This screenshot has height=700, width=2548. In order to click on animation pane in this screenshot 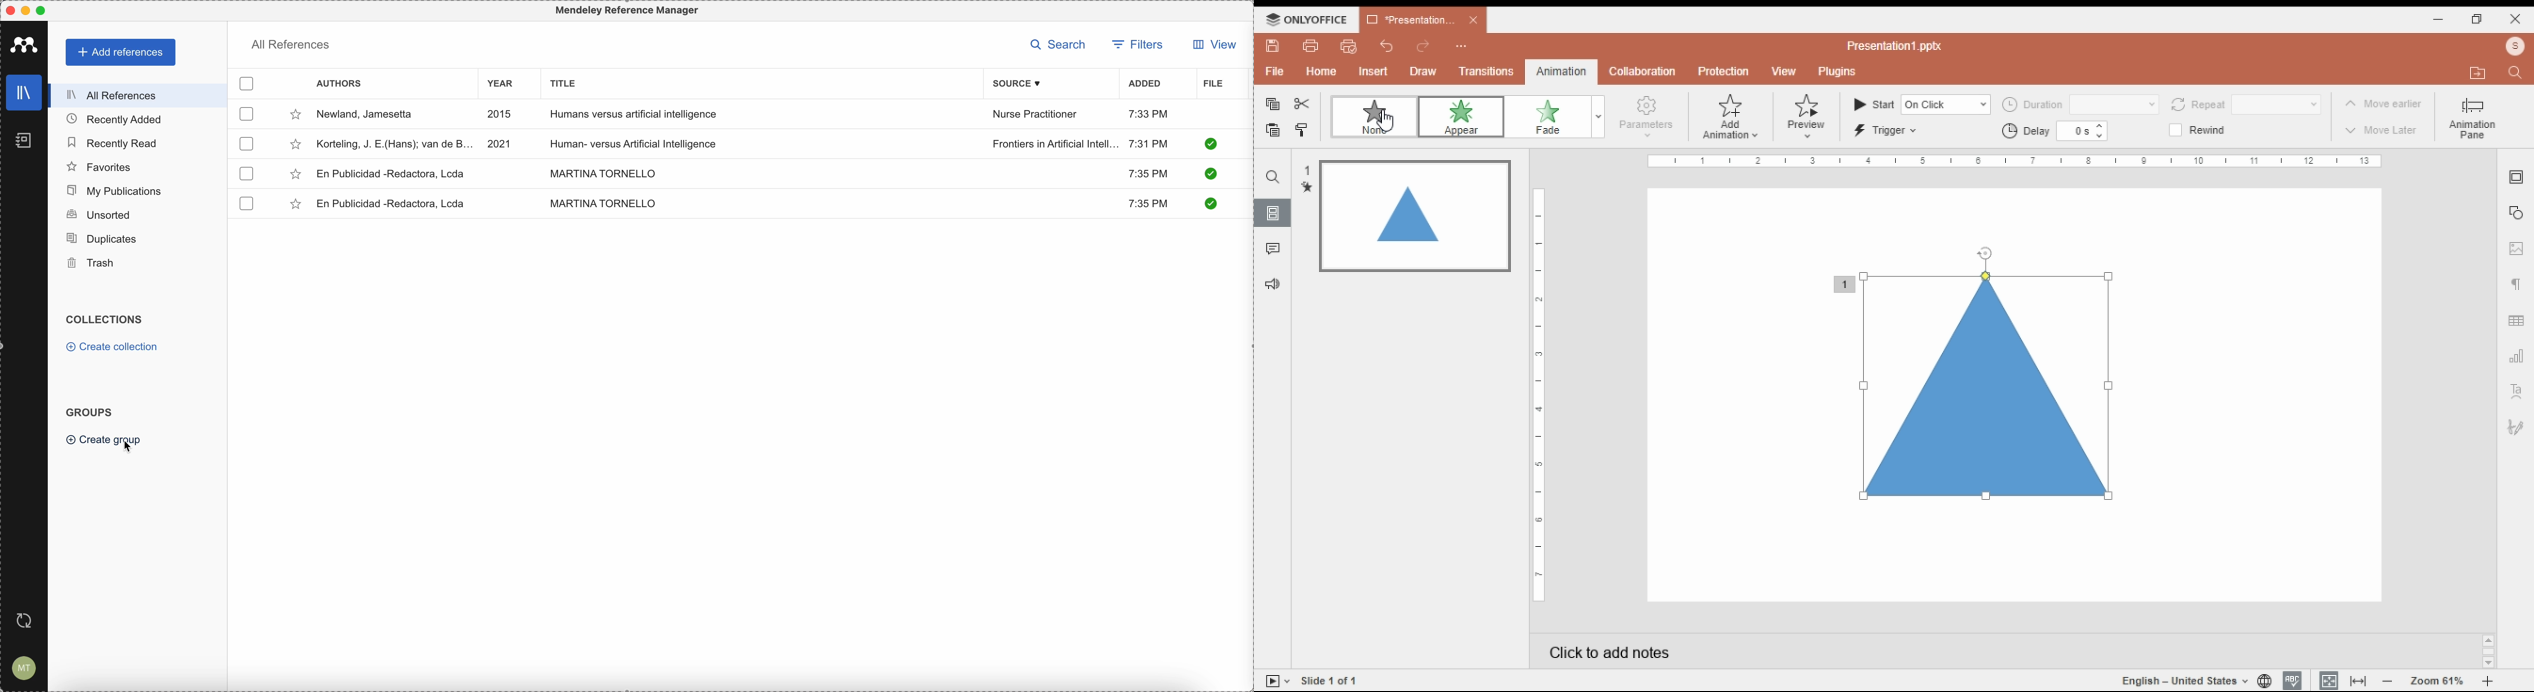, I will do `click(2472, 120)`.